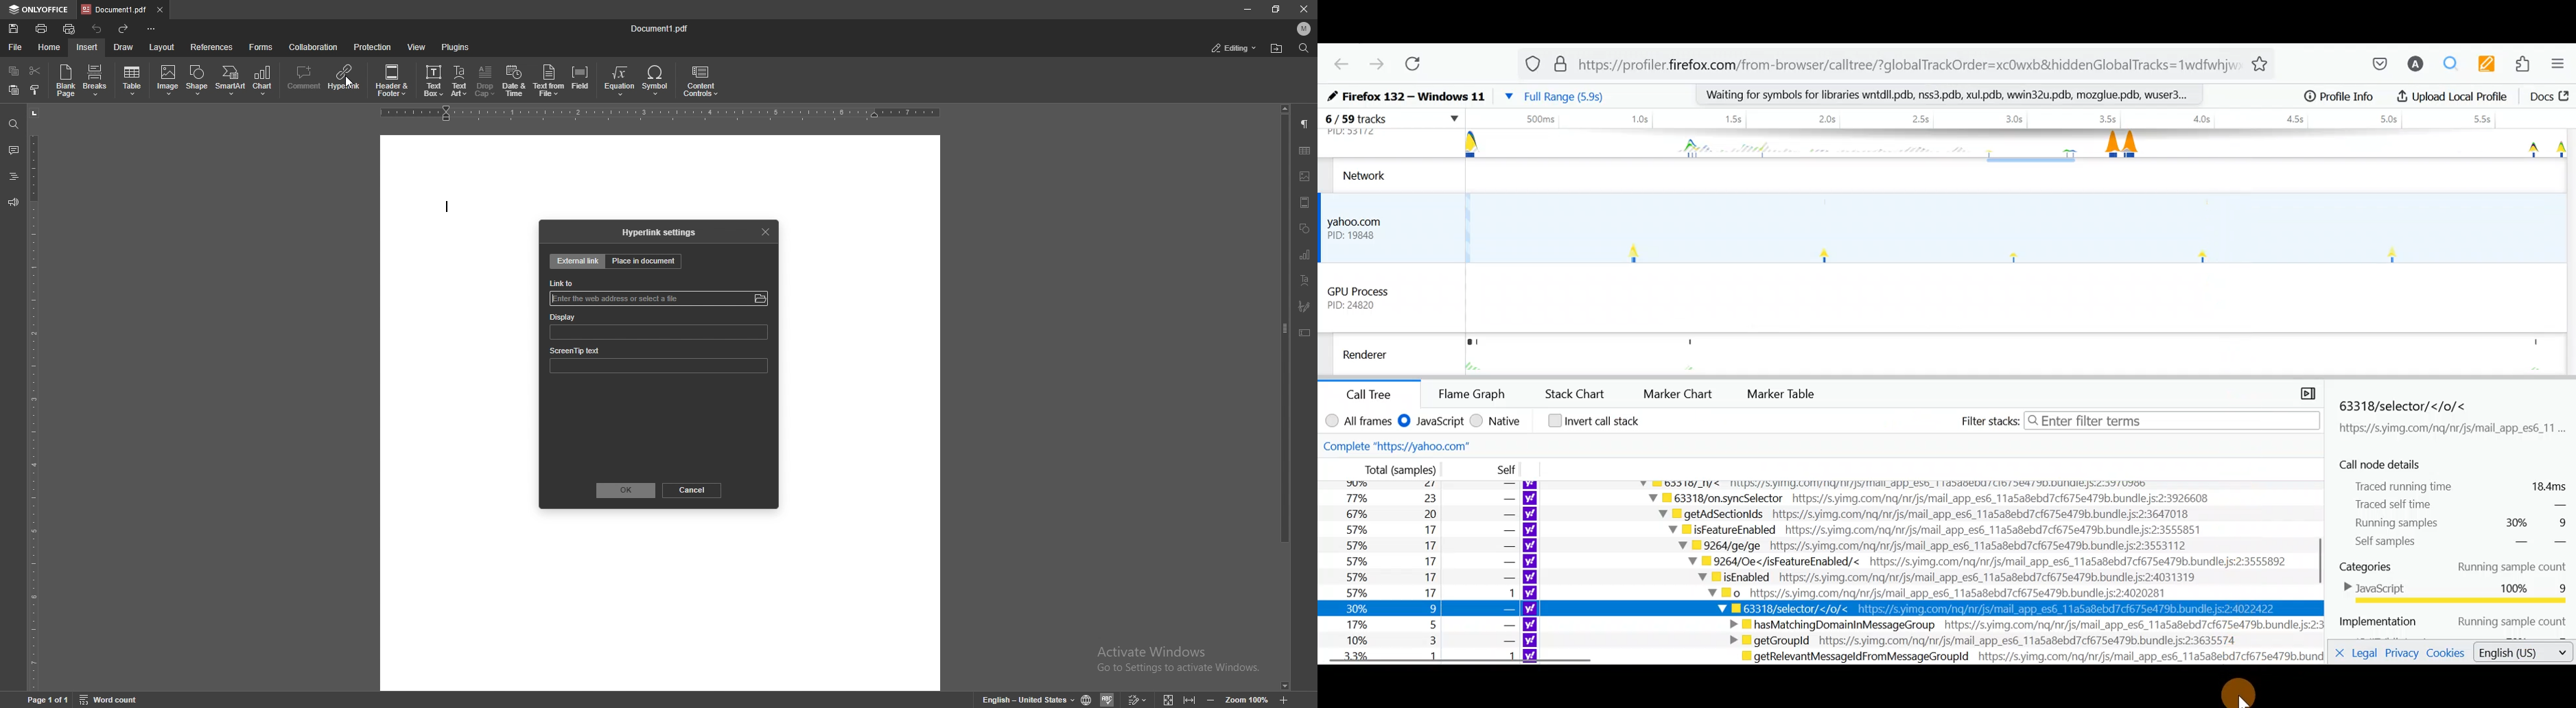 The image size is (2576, 728). What do you see at coordinates (12, 150) in the screenshot?
I see `comments` at bounding box center [12, 150].